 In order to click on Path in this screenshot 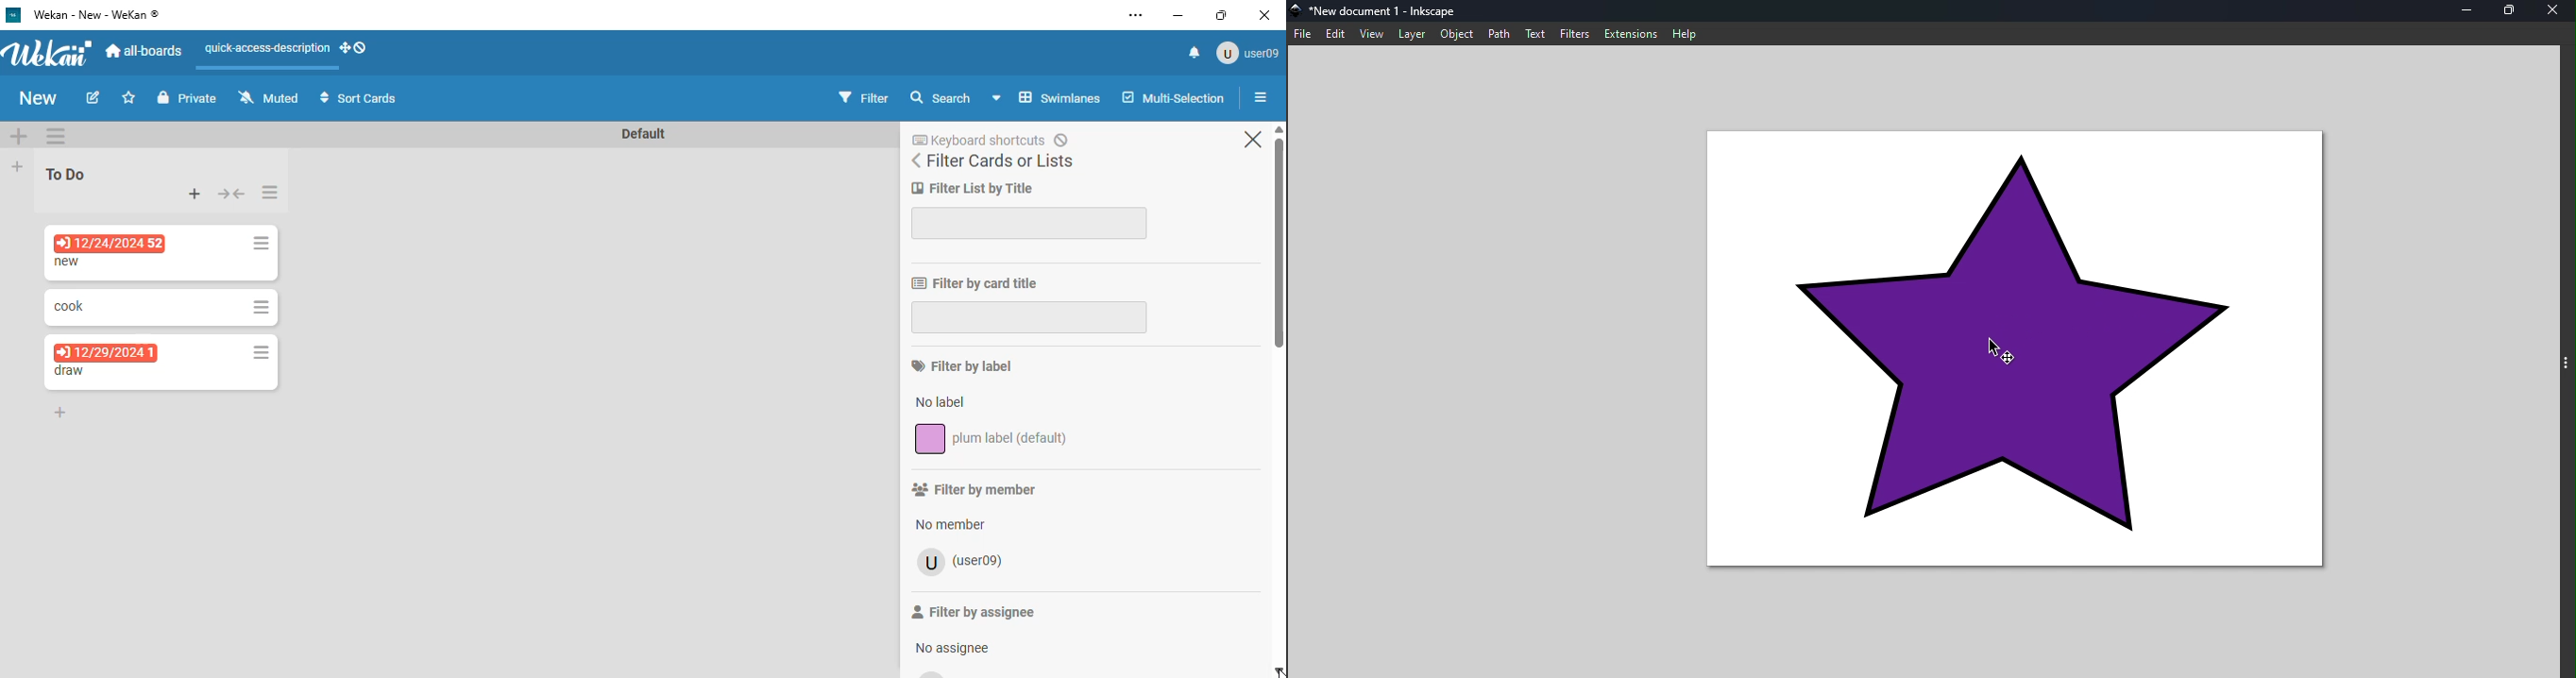, I will do `click(1497, 34)`.